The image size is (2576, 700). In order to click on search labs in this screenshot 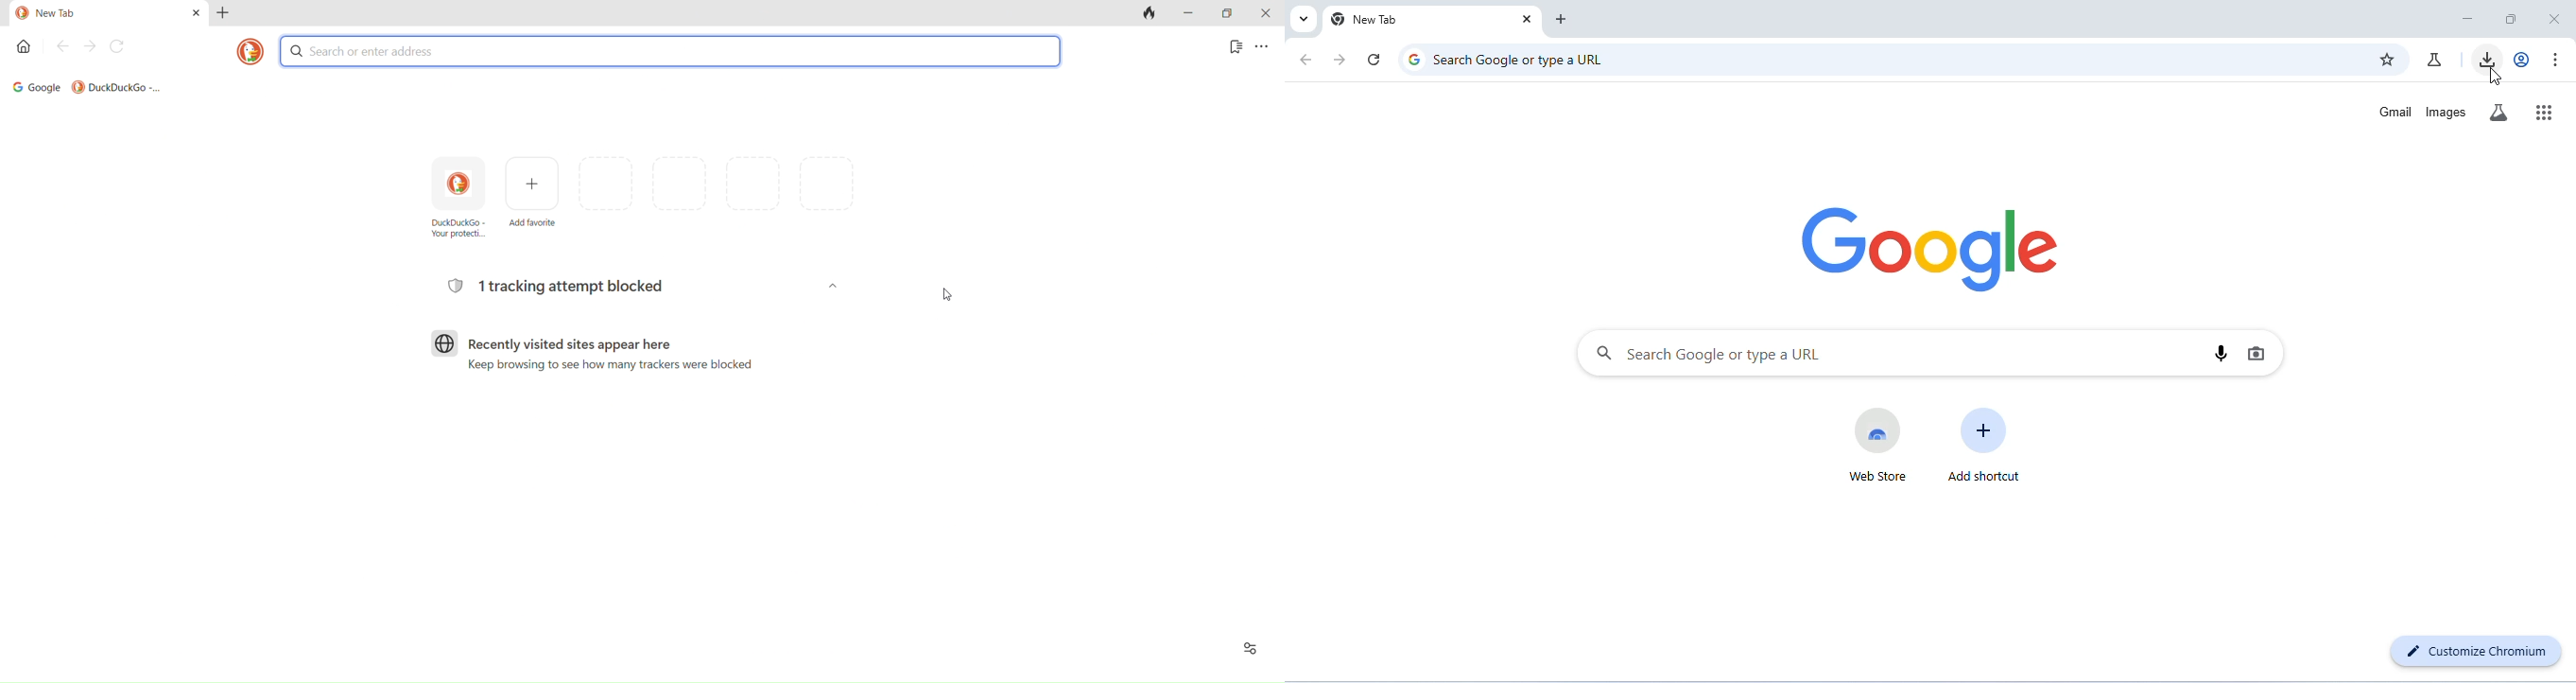, I will do `click(2498, 113)`.